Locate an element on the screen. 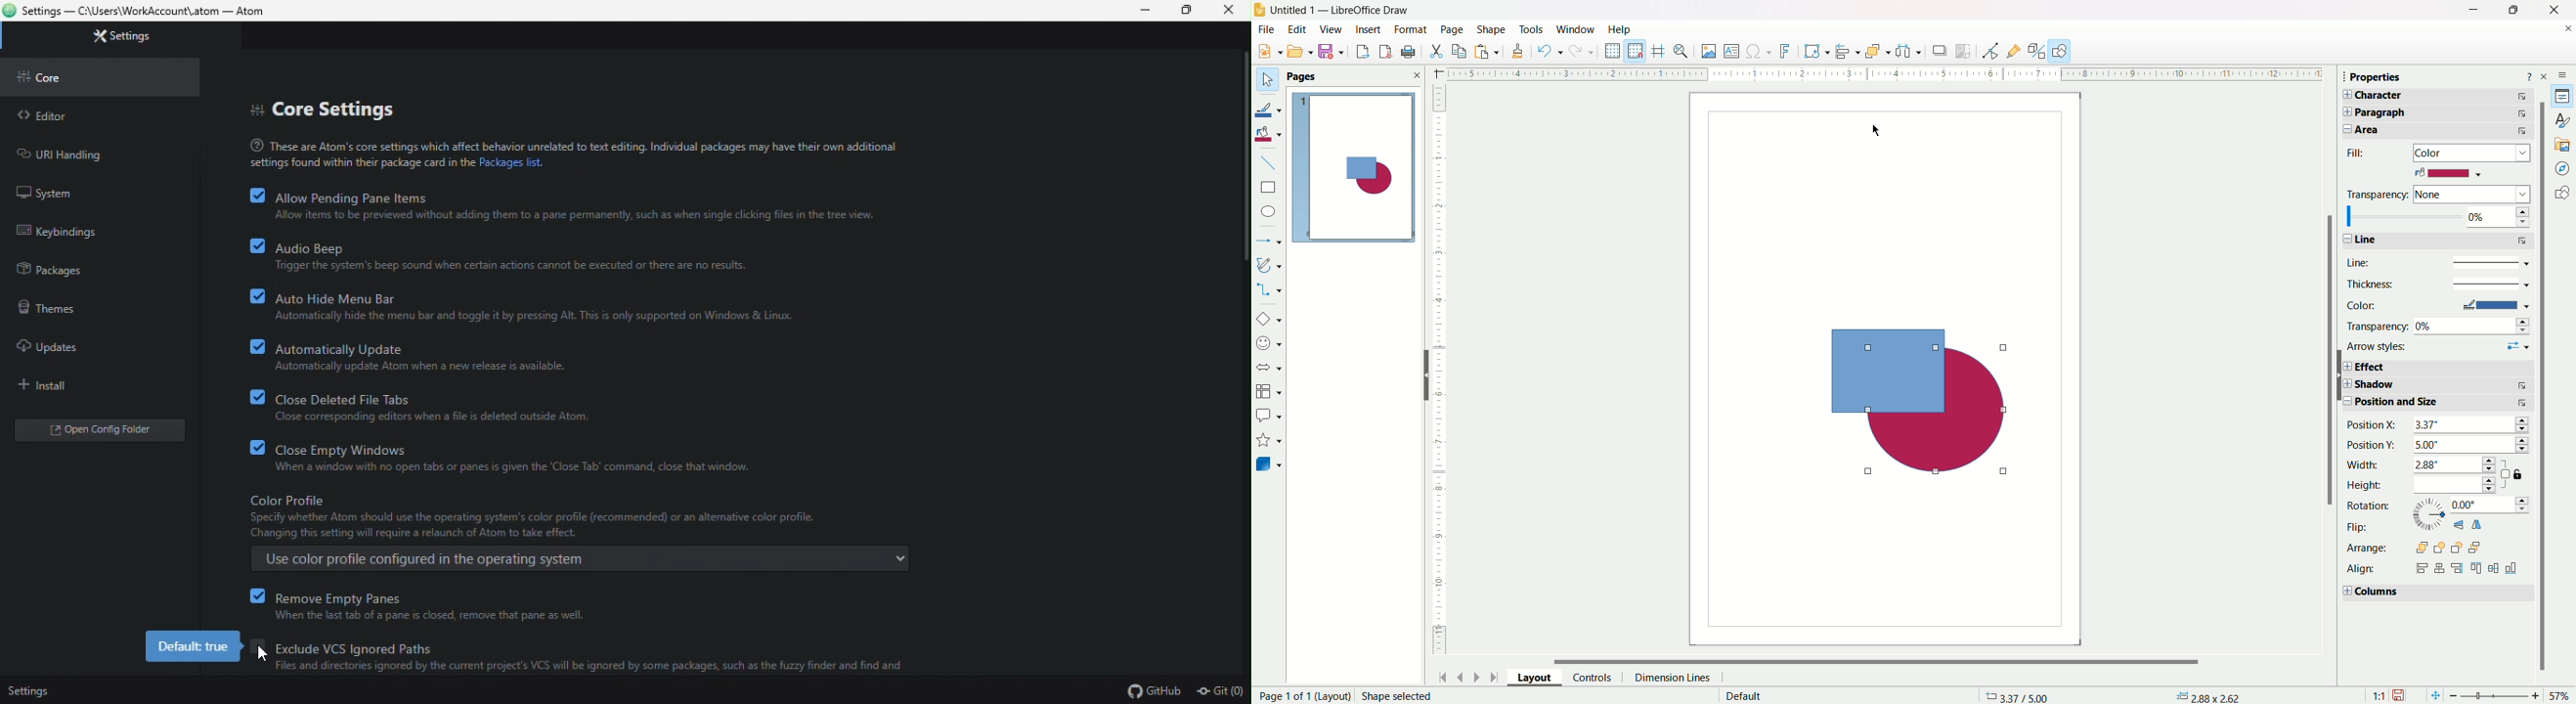 The image size is (2576, 728). file is located at coordinates (1268, 30).